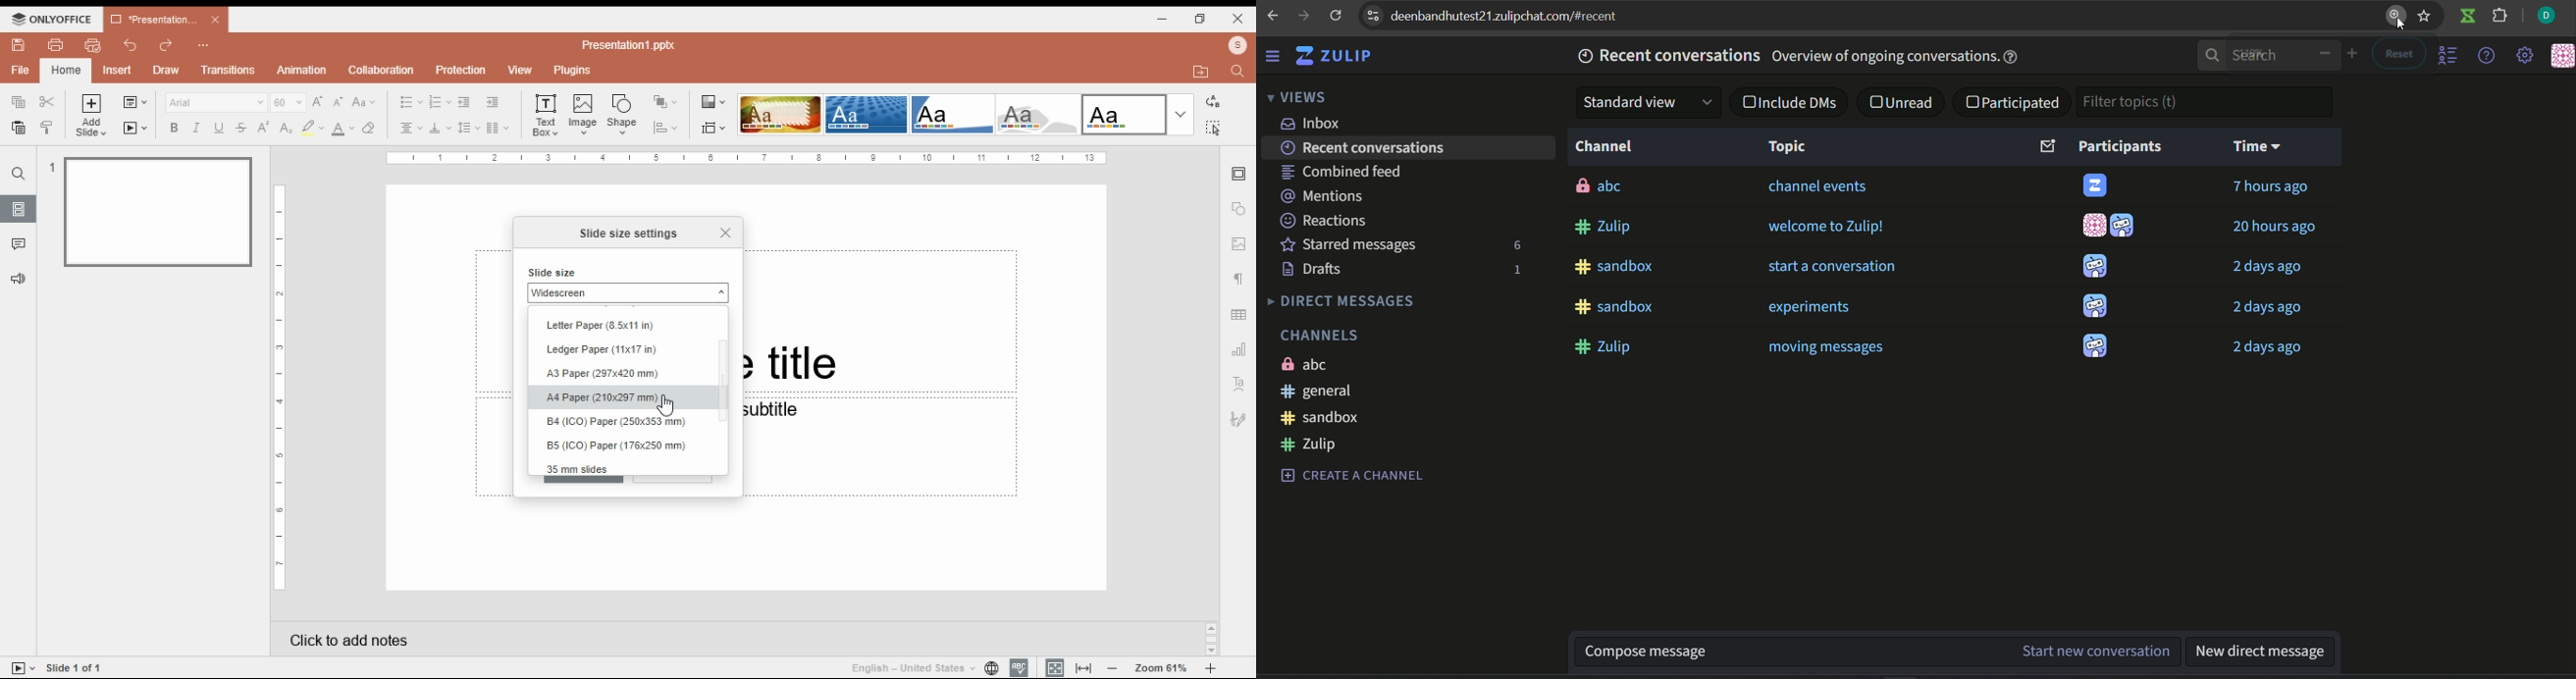  I want to click on vertical alignment, so click(440, 131).